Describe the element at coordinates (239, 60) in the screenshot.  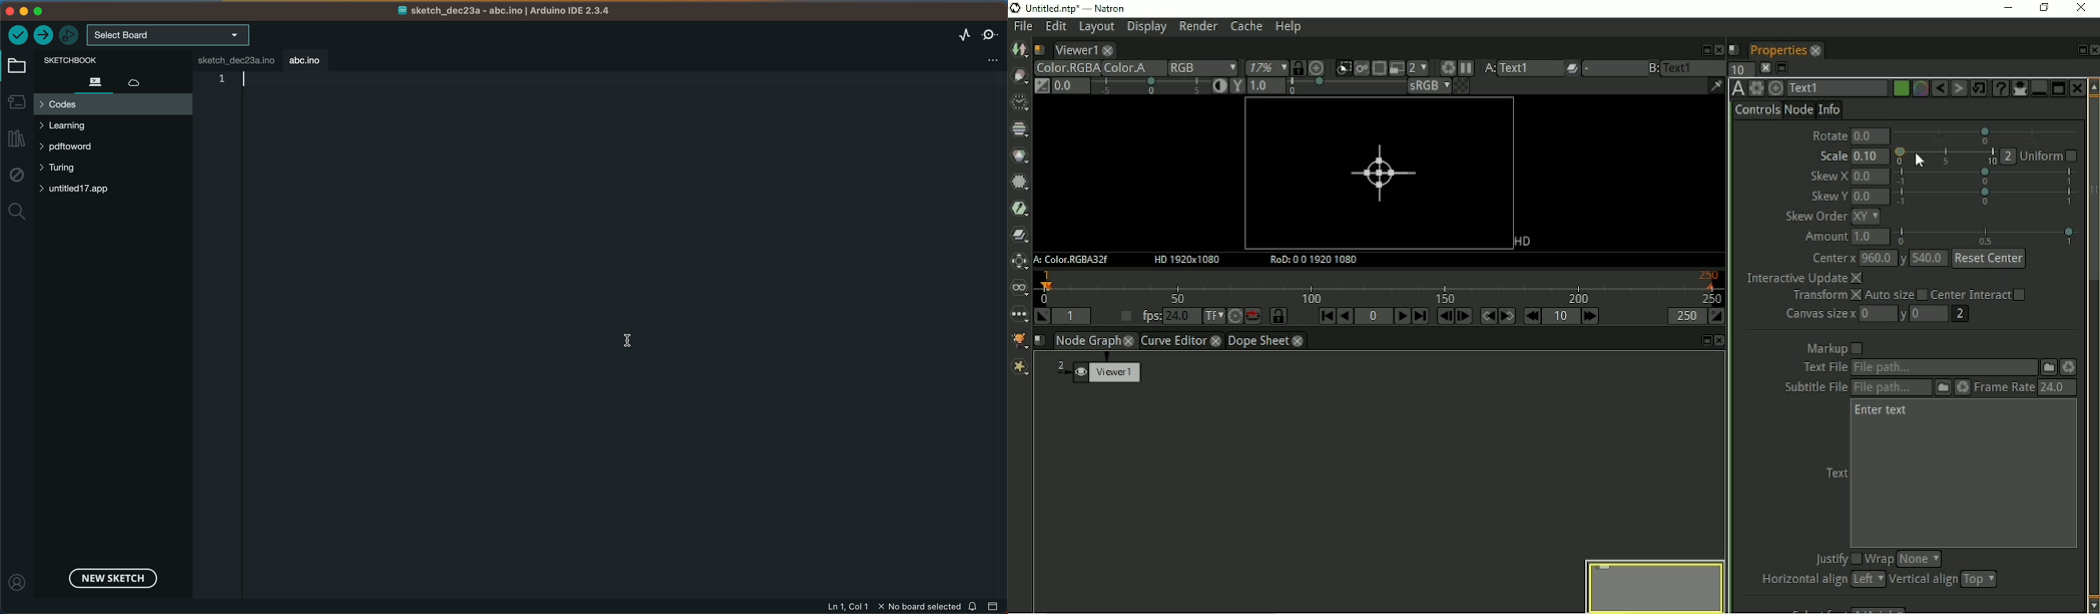
I see `file tab` at that location.